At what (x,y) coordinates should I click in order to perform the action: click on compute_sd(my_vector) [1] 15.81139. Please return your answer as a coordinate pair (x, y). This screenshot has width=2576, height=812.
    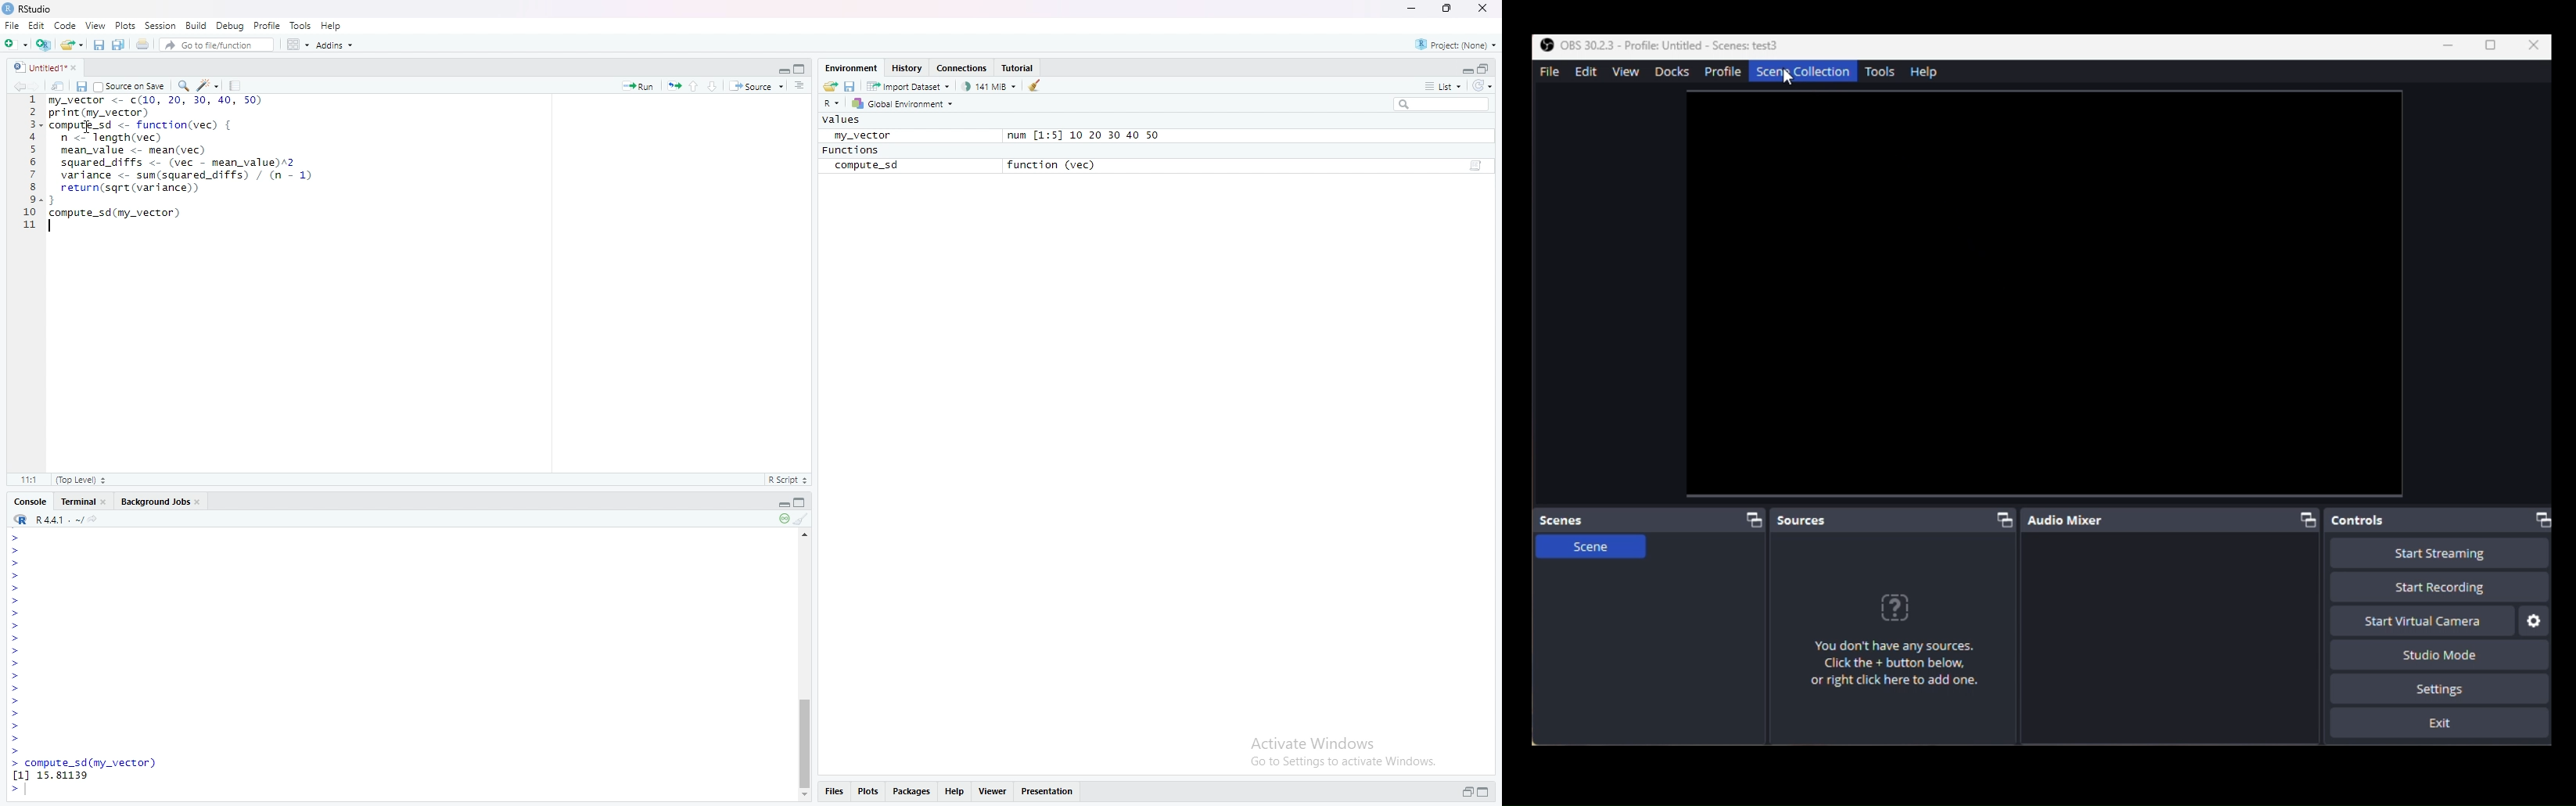
    Looking at the image, I should click on (84, 769).